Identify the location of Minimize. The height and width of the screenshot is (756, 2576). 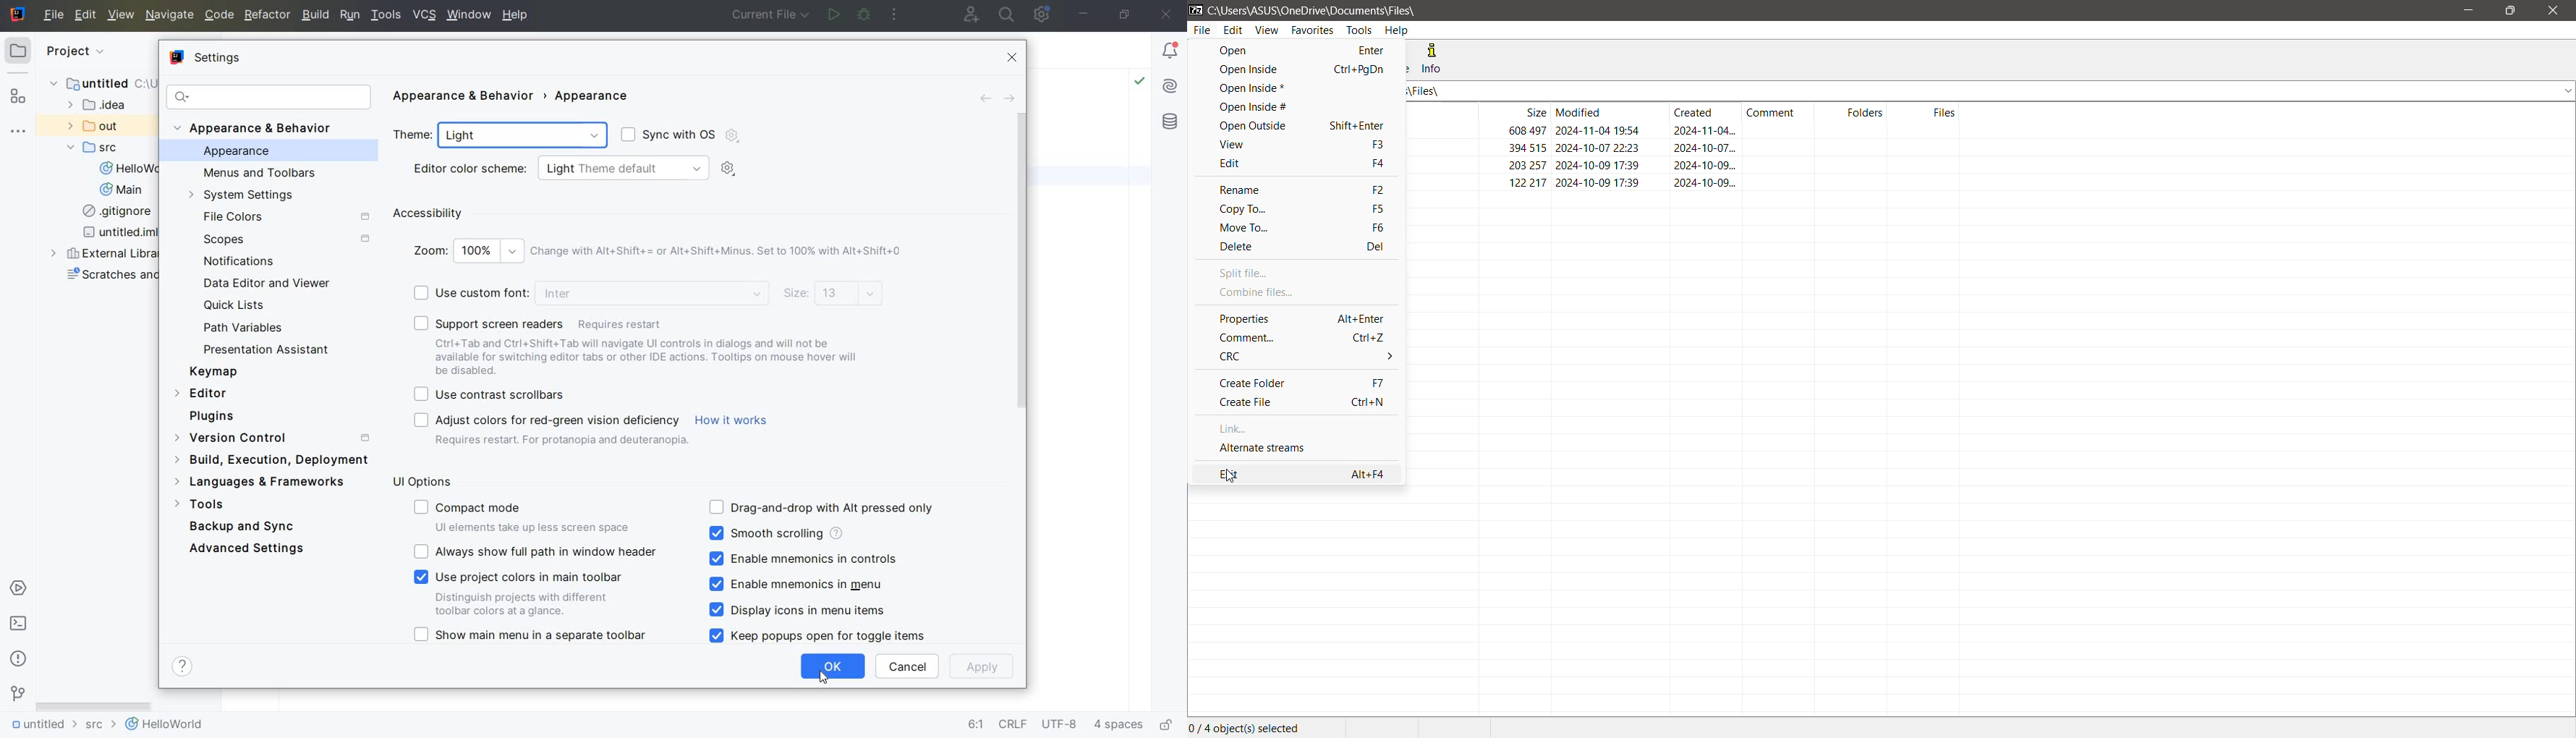
(2468, 9).